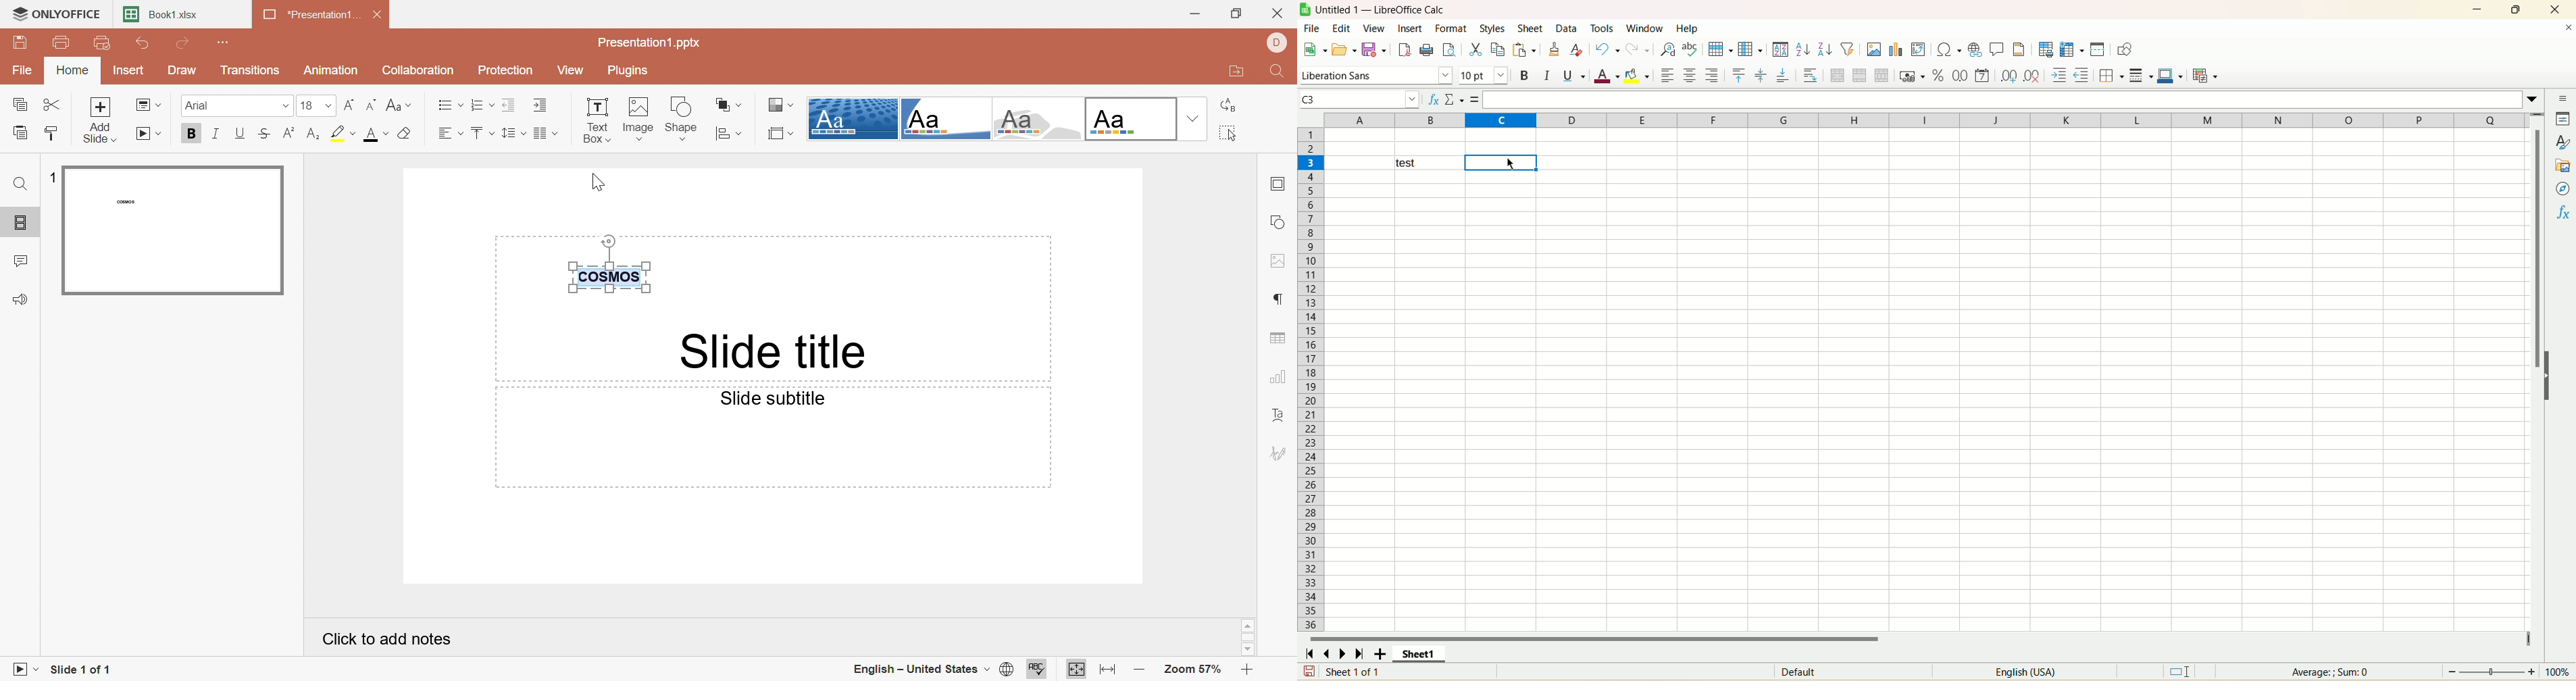 The width and height of the screenshot is (2576, 700). I want to click on Find, so click(1280, 74).